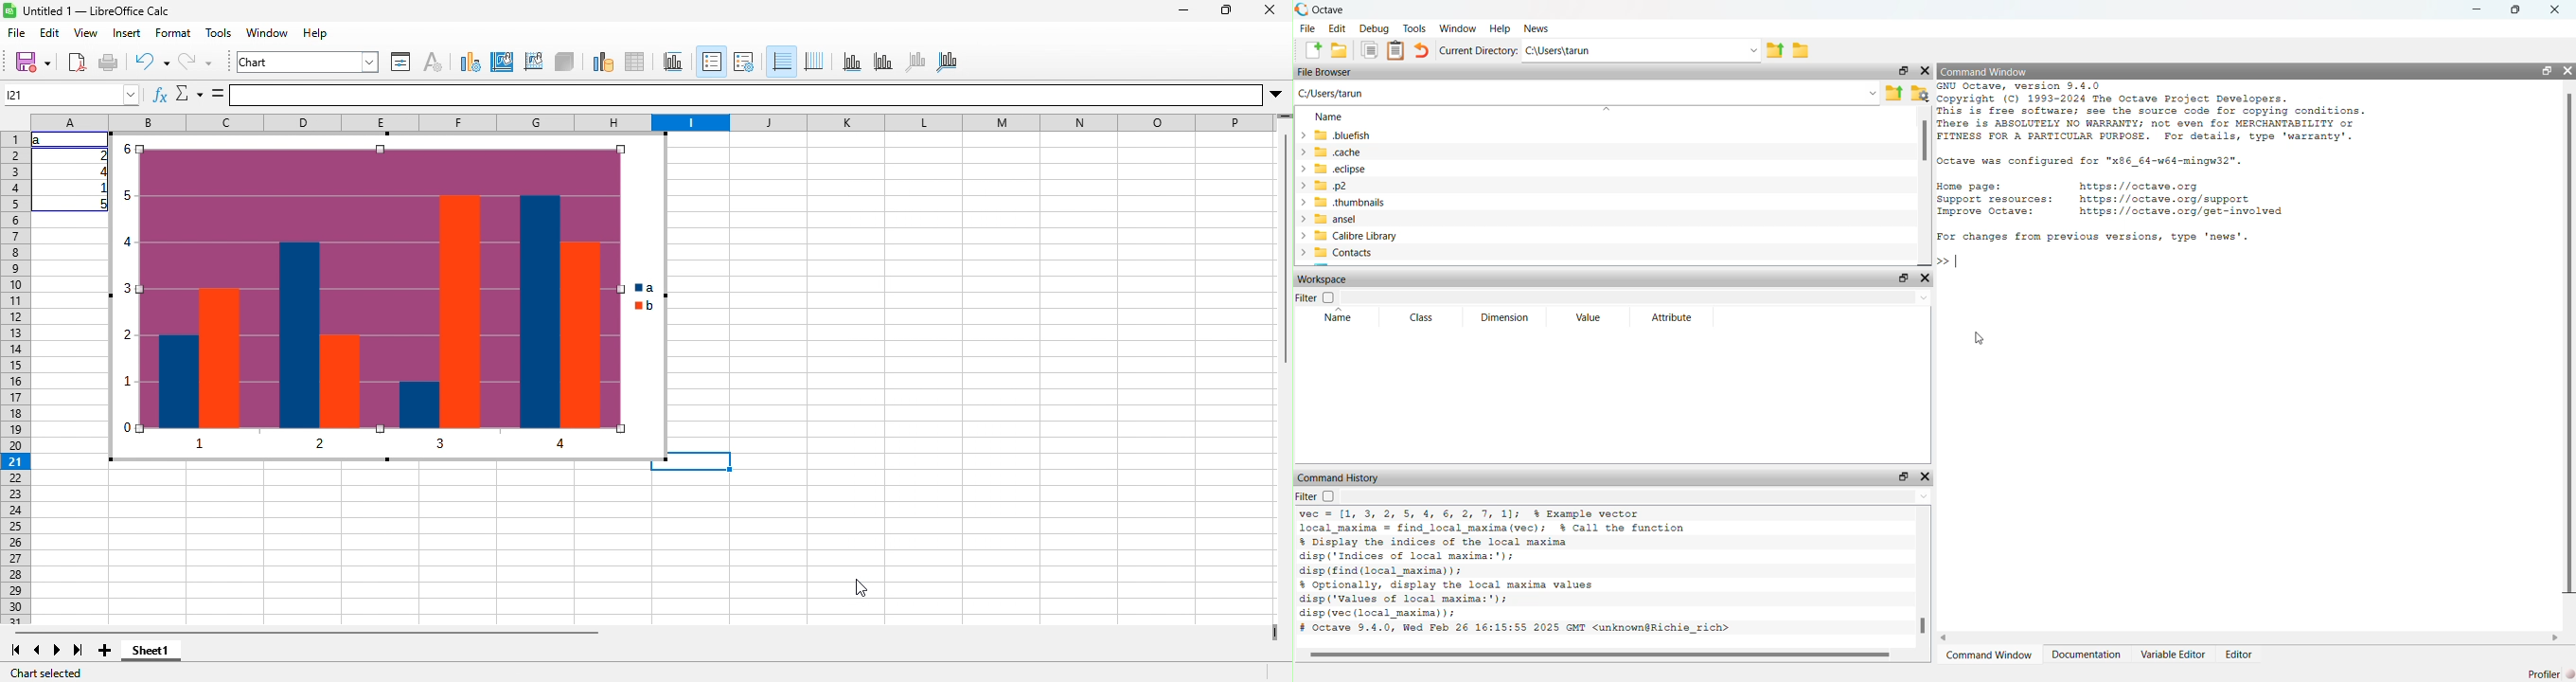  Describe the element at coordinates (1355, 203) in the screenshot. I see `.thumbnails` at that location.